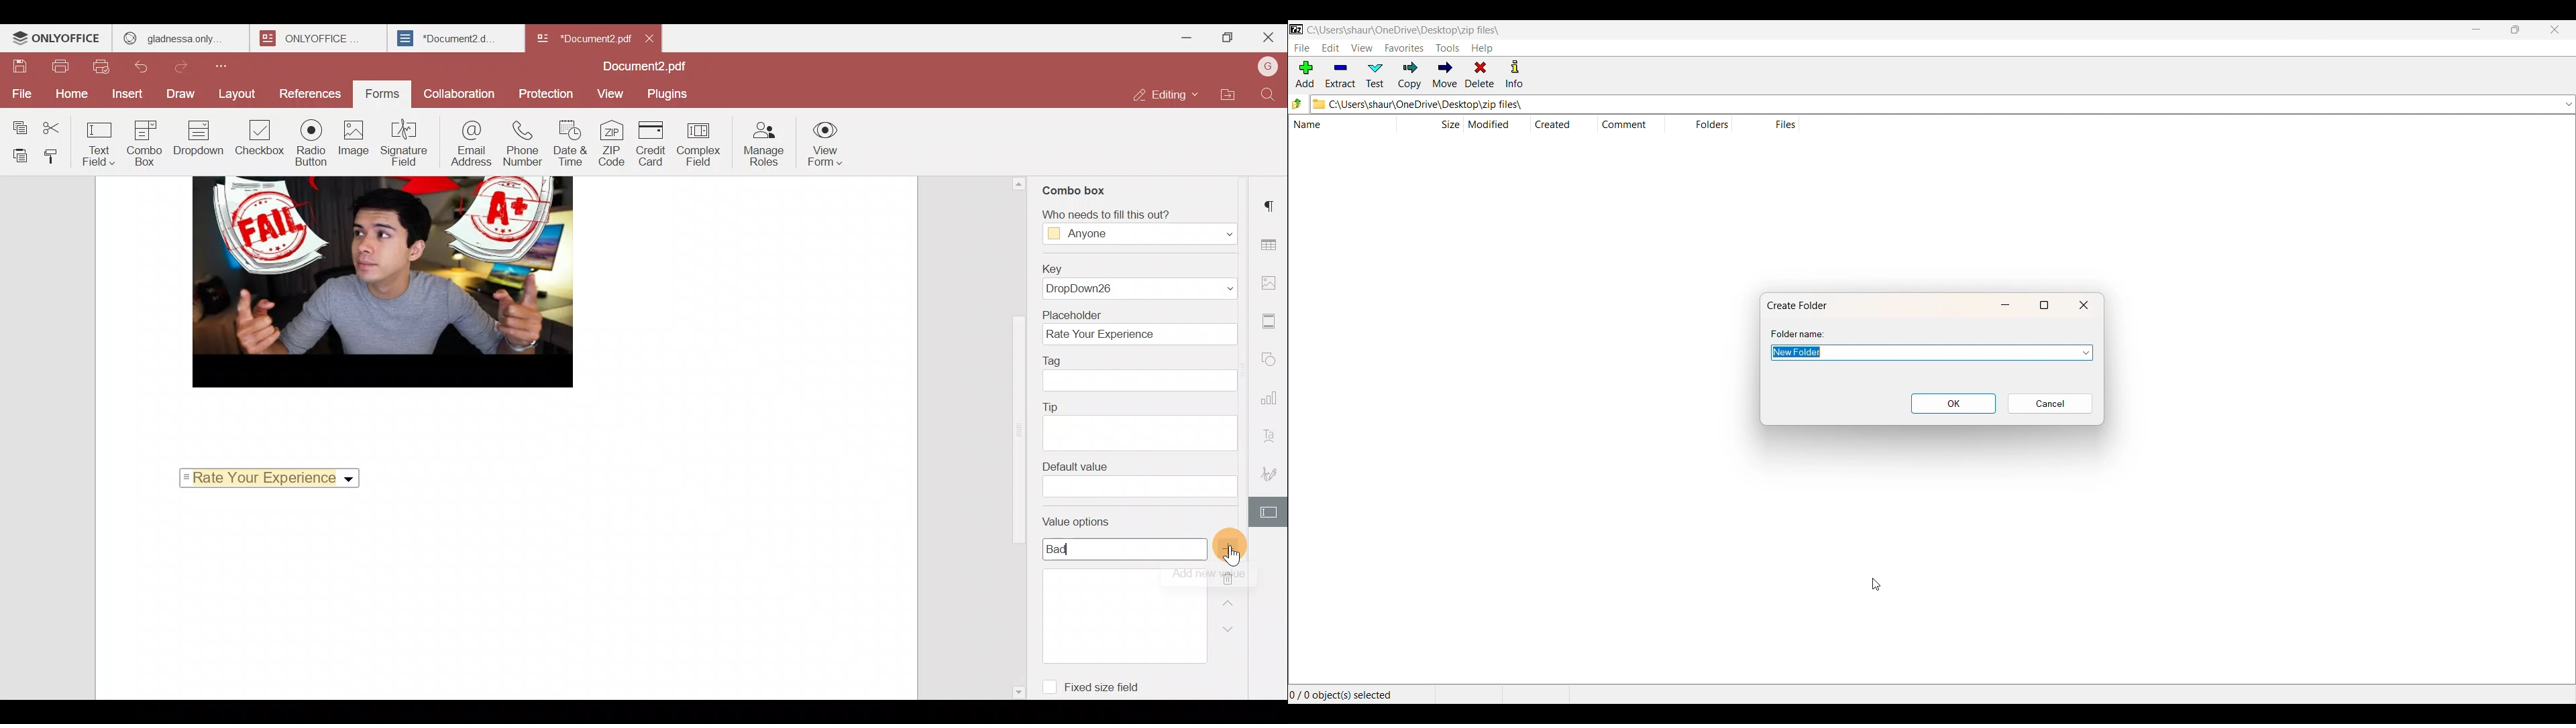  Describe the element at coordinates (1271, 284) in the screenshot. I see `Image settings` at that location.